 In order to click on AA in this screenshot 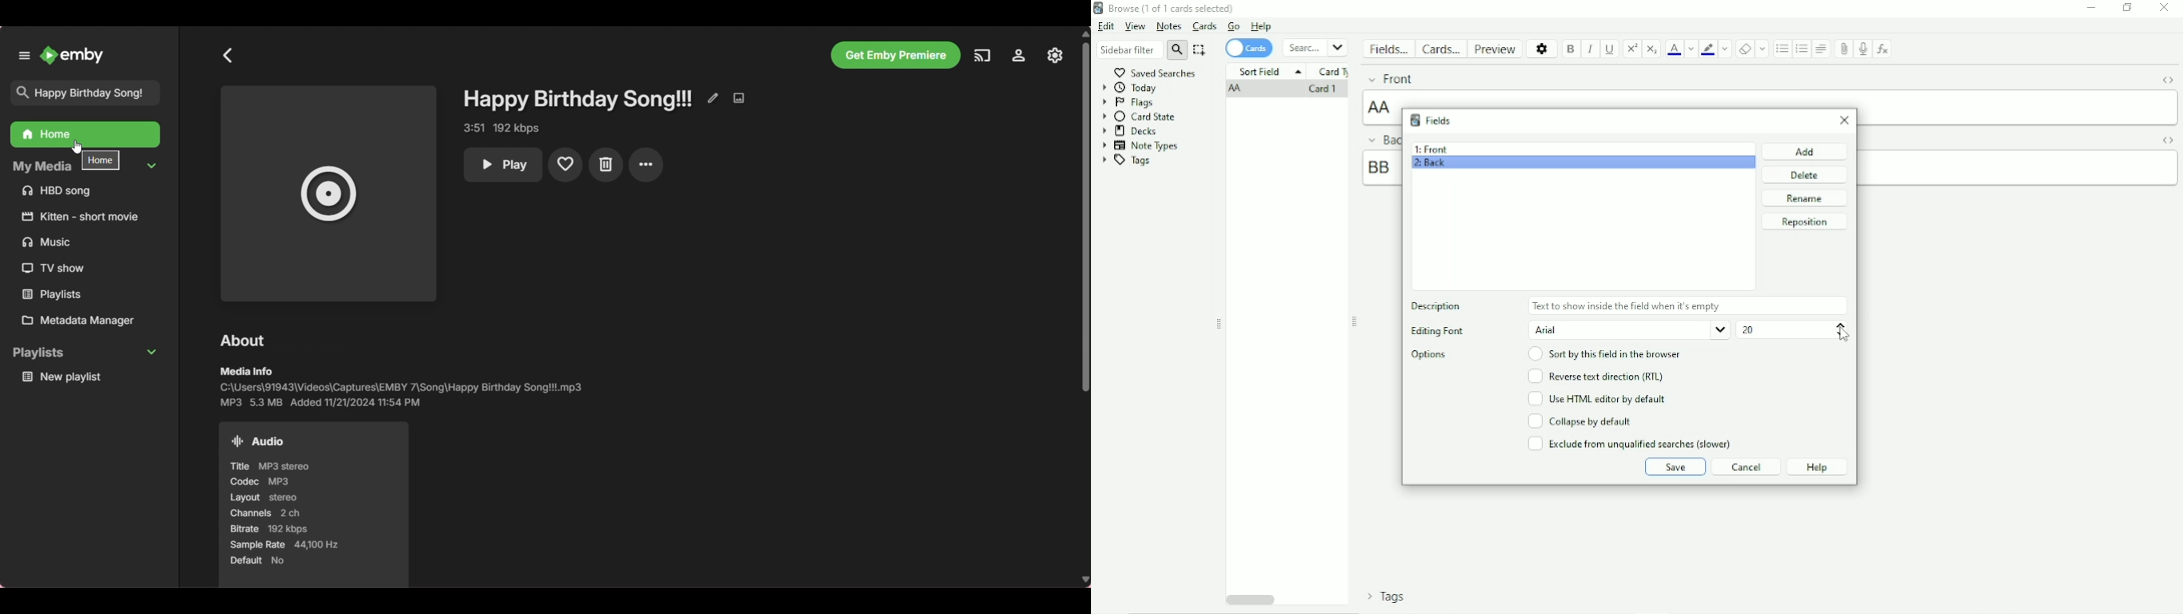, I will do `click(1382, 107)`.